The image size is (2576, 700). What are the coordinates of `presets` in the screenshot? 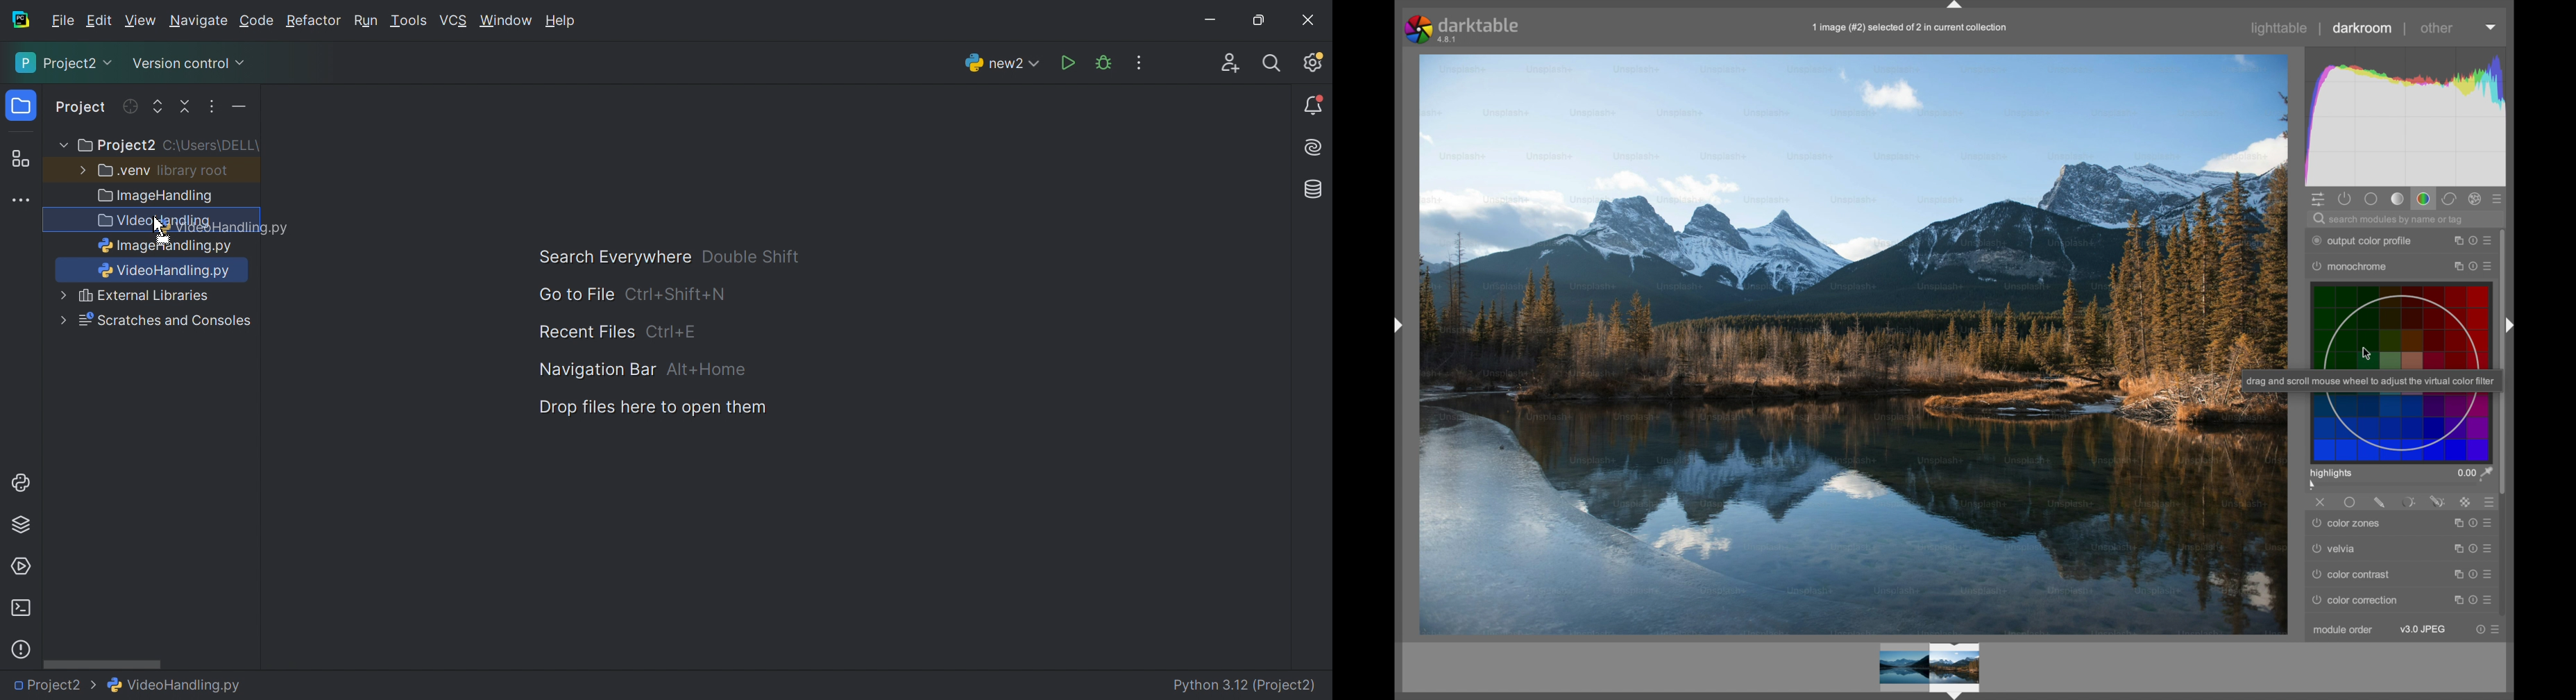 It's located at (2491, 601).